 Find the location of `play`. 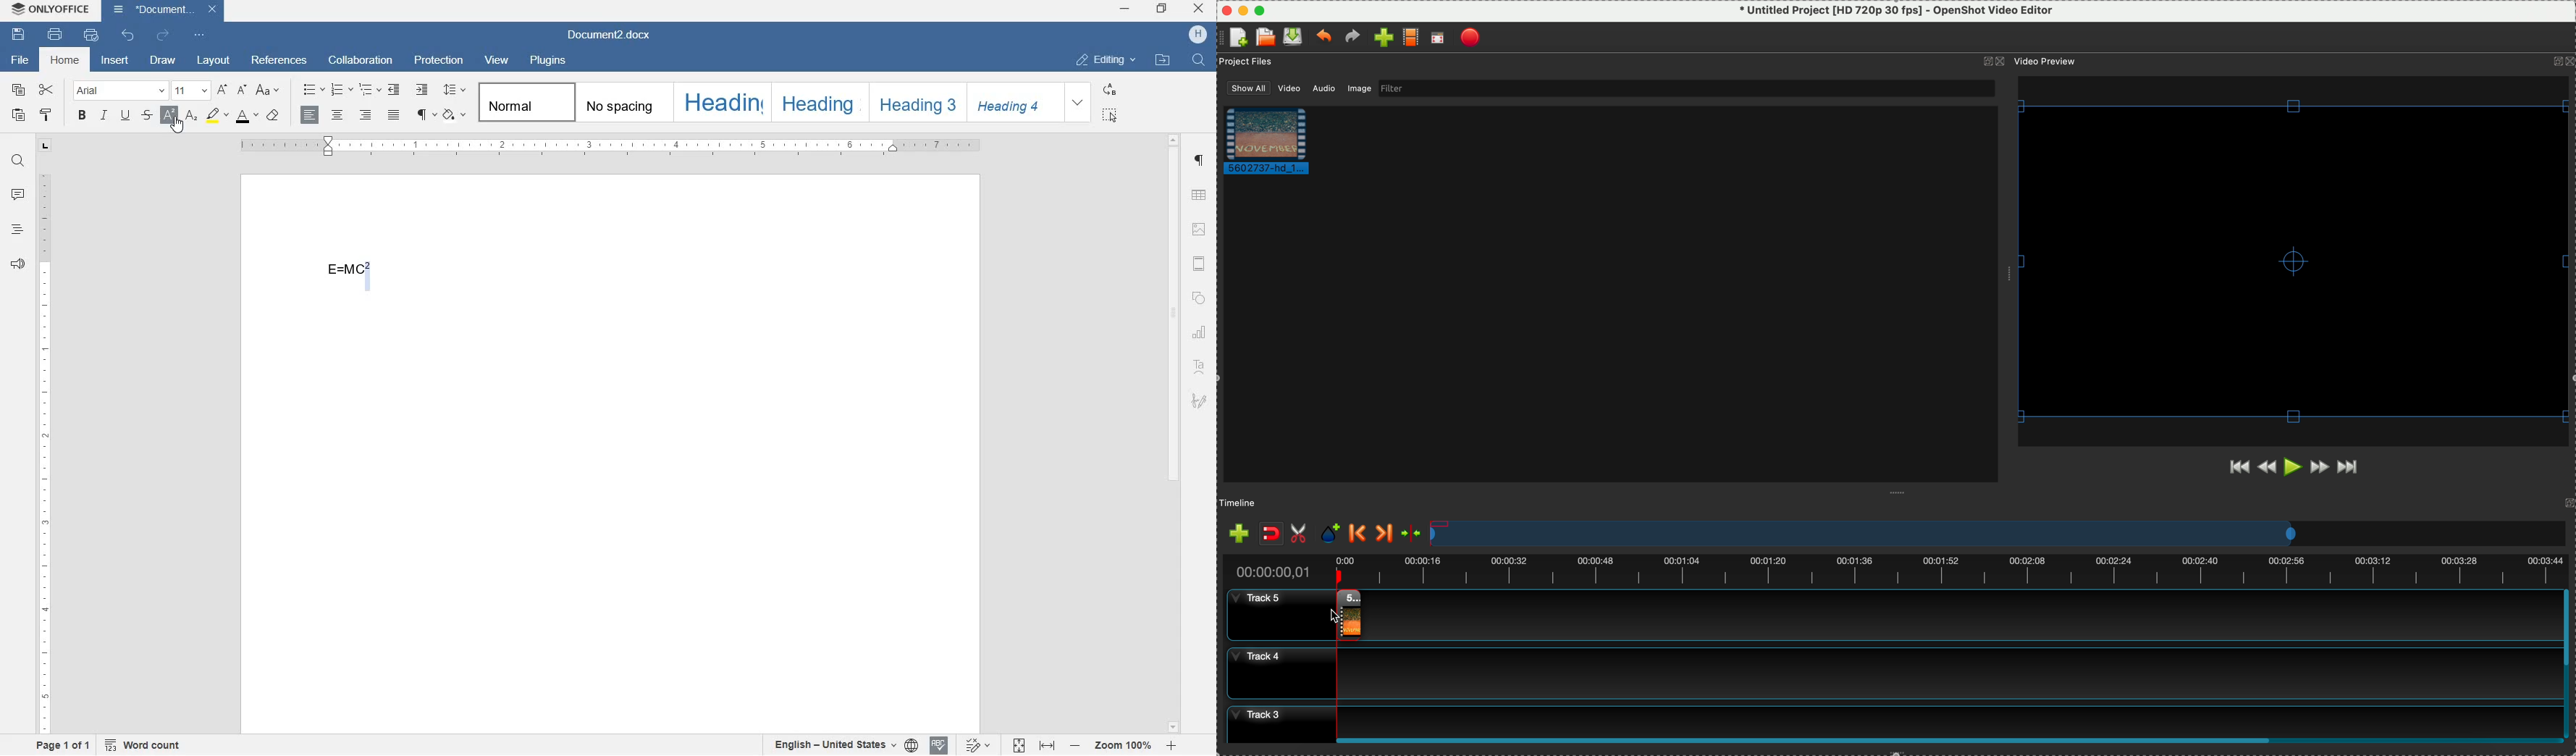

play is located at coordinates (2293, 468).